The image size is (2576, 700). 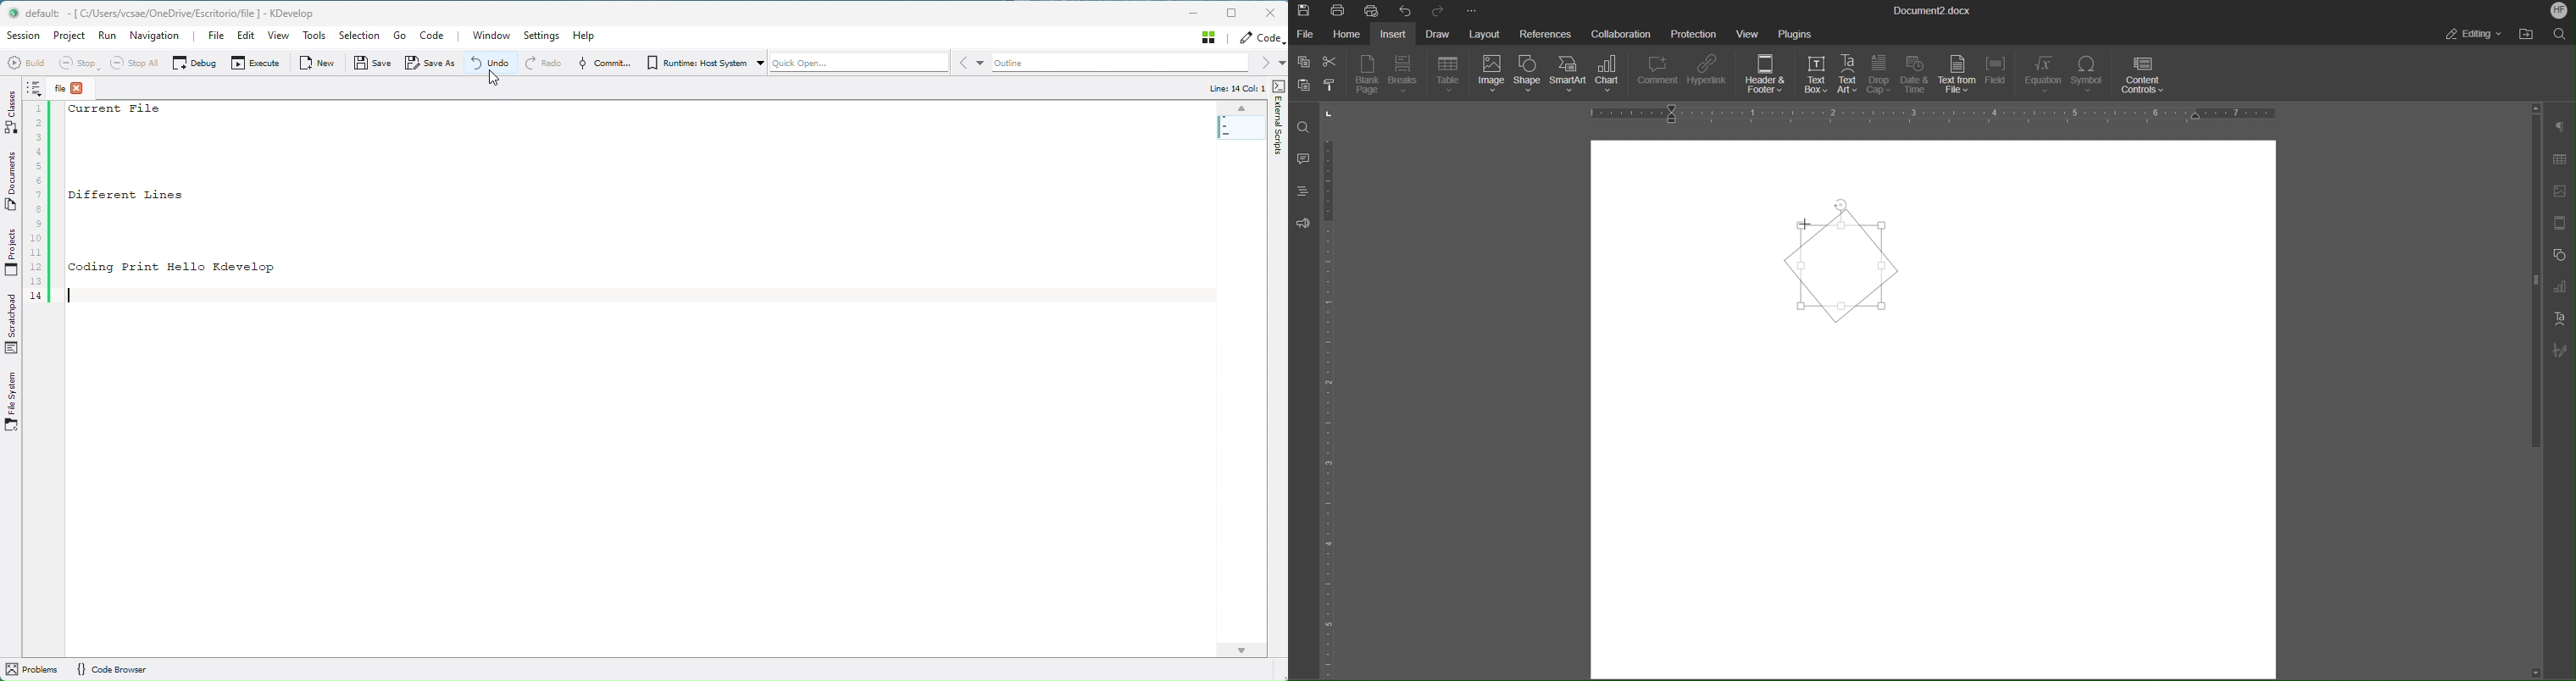 What do you see at coordinates (1879, 75) in the screenshot?
I see `Drop Cap` at bounding box center [1879, 75].